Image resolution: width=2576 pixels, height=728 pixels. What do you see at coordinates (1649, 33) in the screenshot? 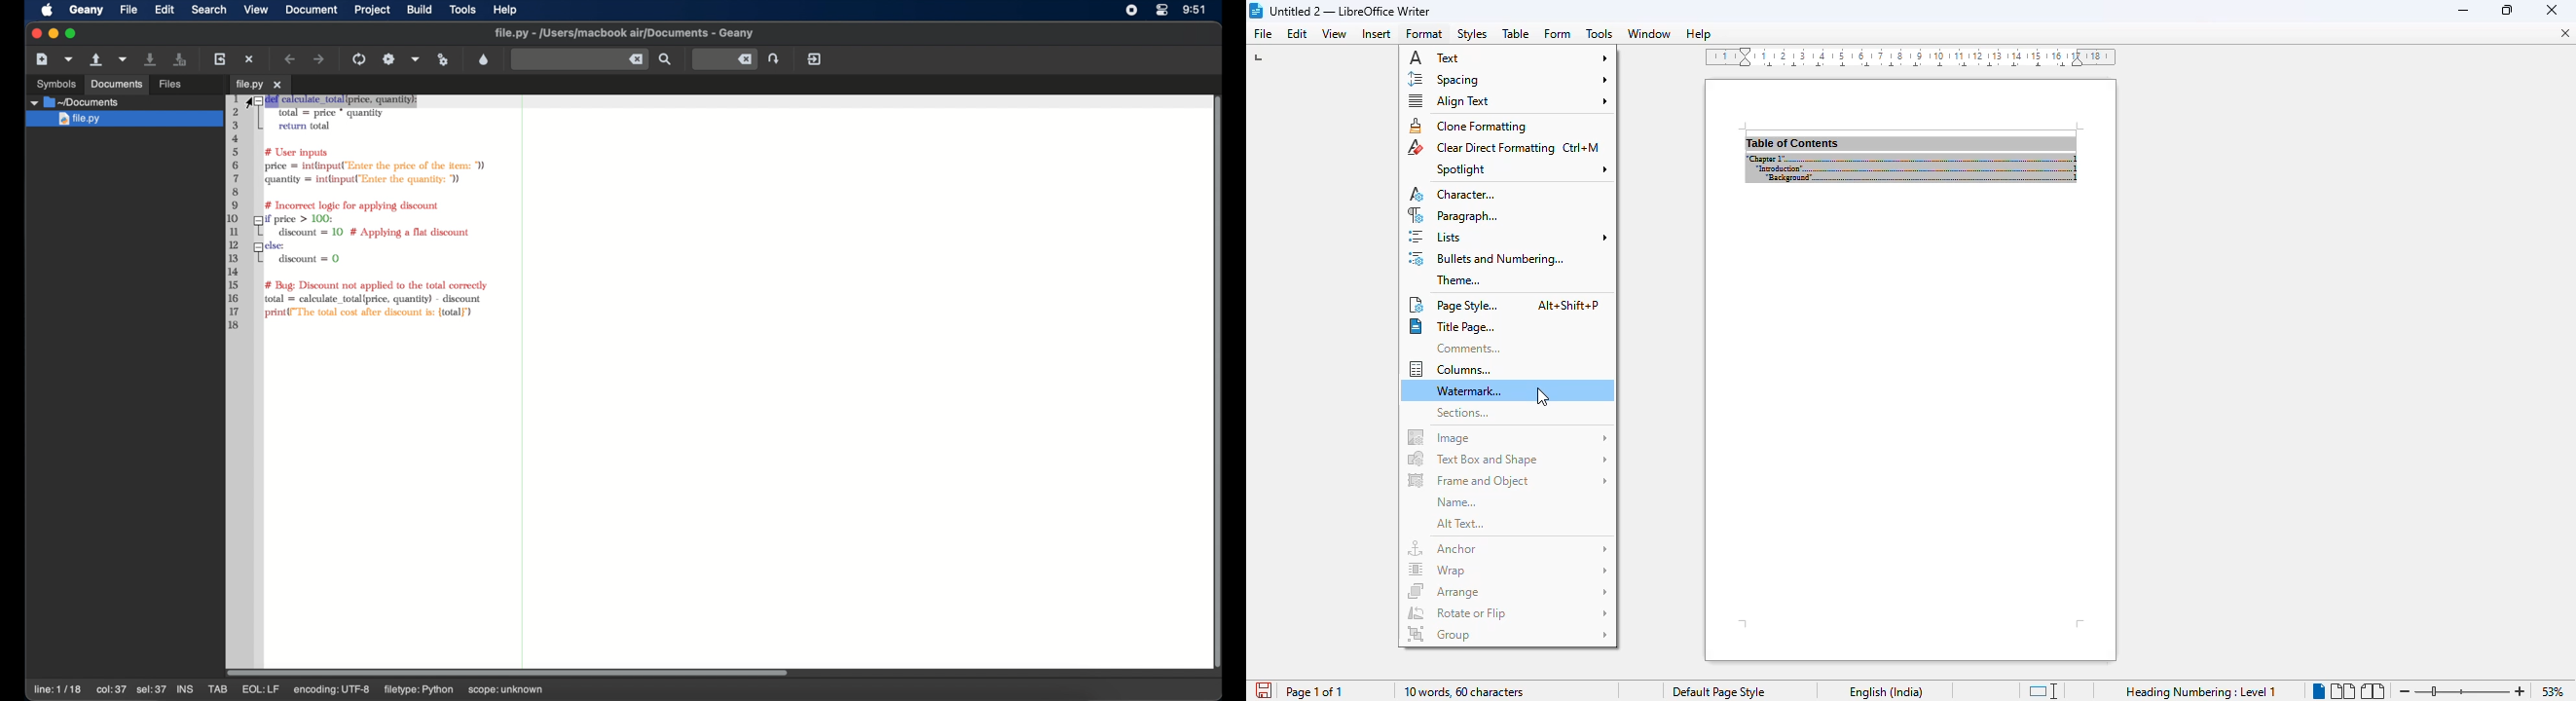
I see `window` at bounding box center [1649, 33].